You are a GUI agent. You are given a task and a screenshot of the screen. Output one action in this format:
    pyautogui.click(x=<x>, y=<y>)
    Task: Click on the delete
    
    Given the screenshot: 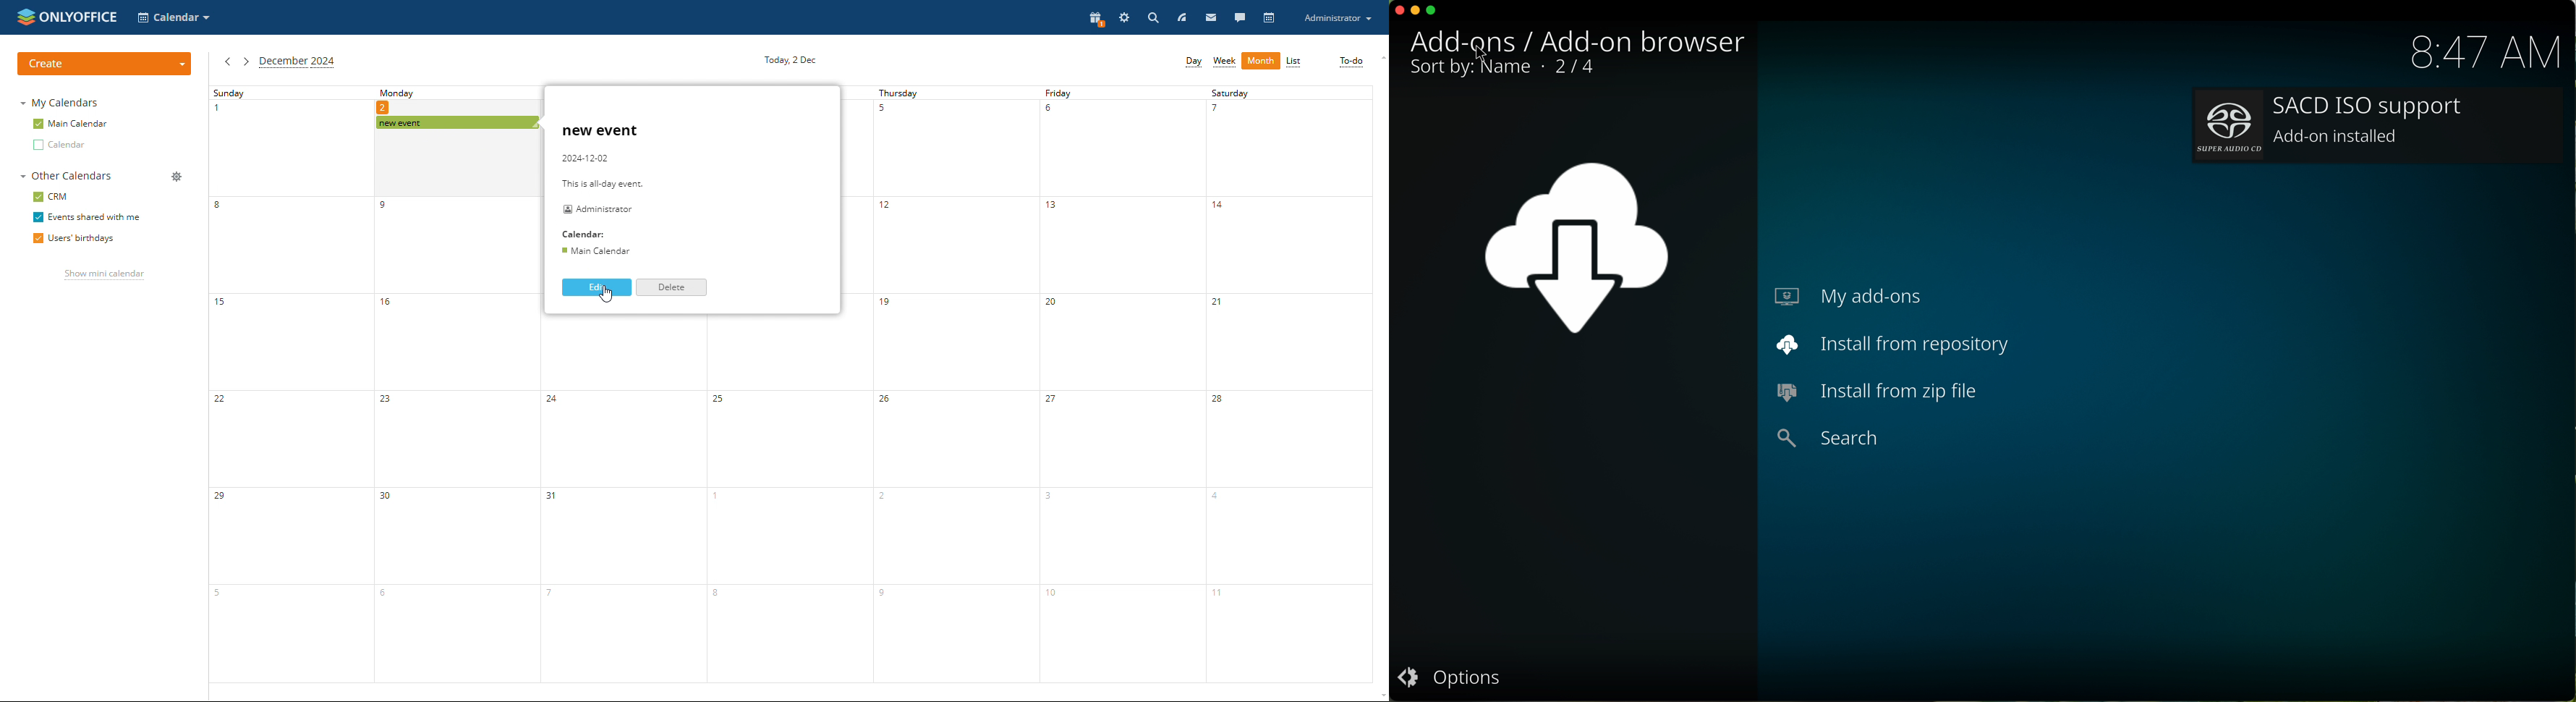 What is the action you would take?
    pyautogui.click(x=671, y=288)
    